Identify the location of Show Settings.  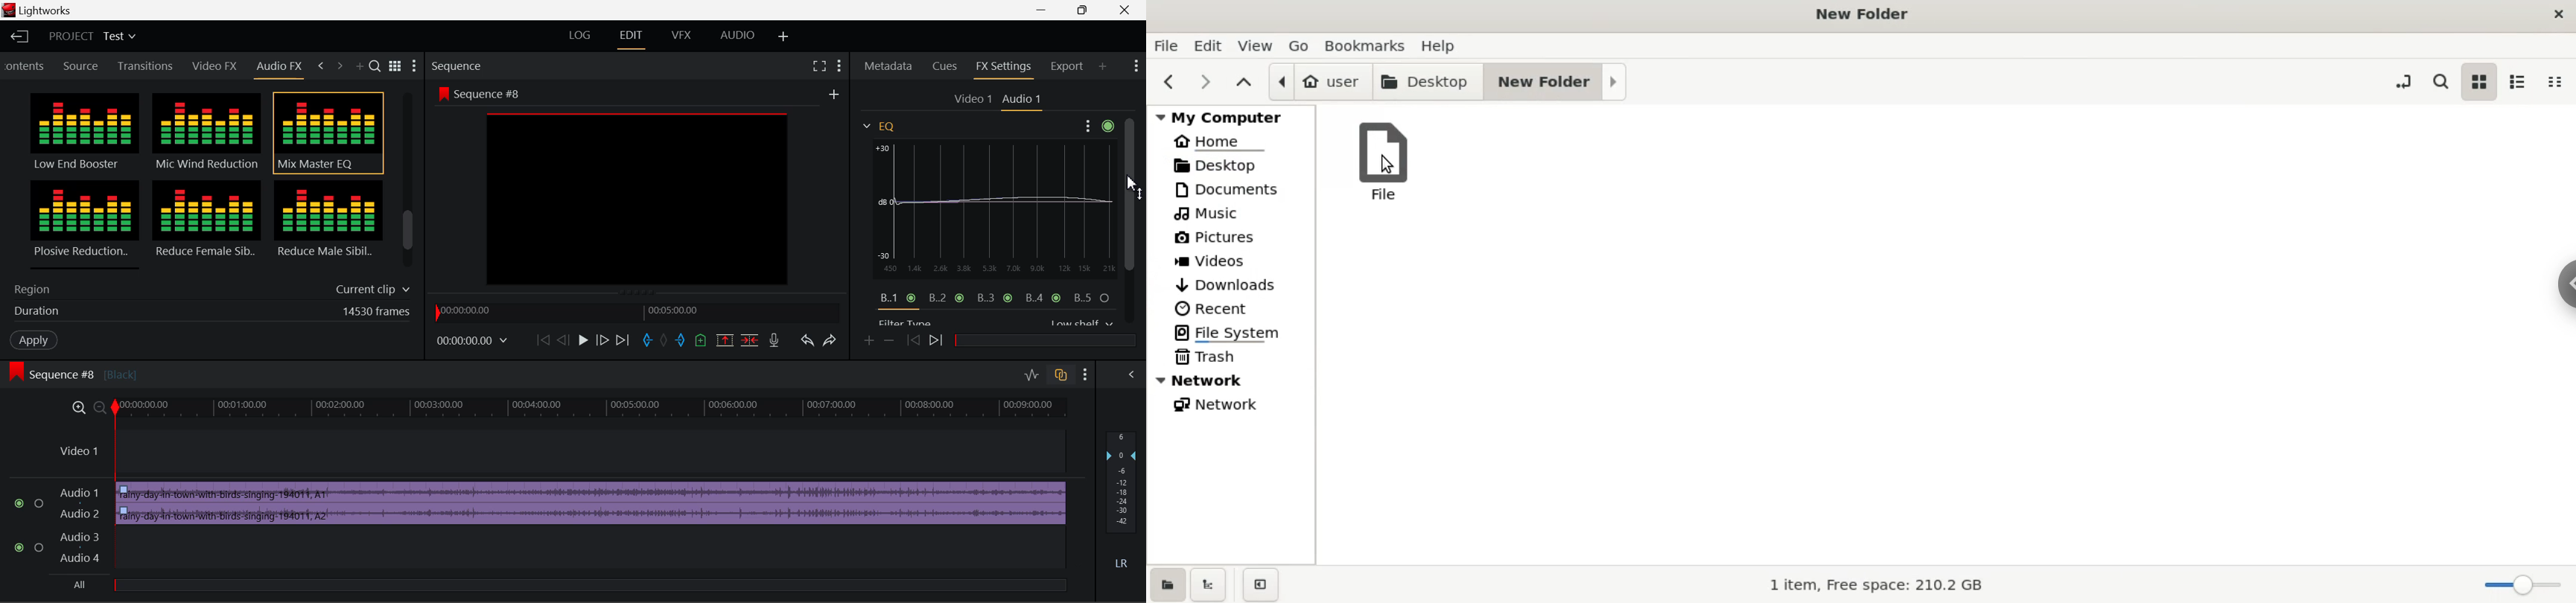
(1135, 64).